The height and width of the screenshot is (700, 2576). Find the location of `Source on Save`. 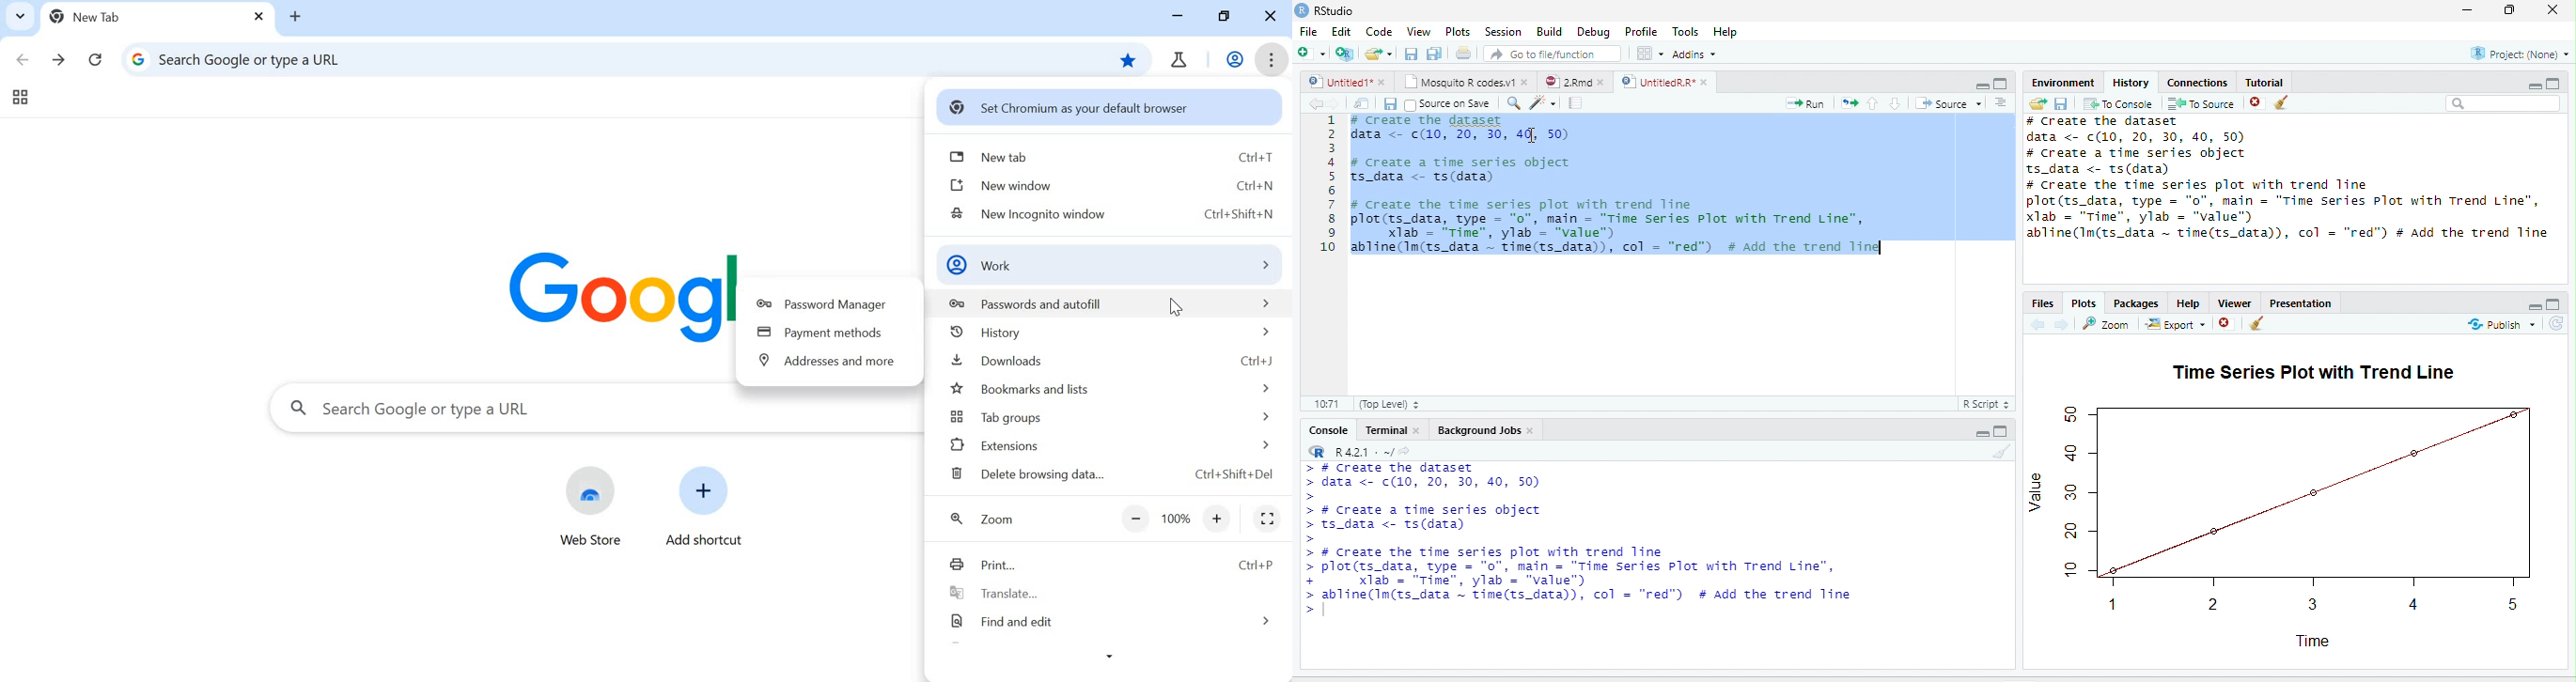

Source on Save is located at coordinates (1447, 103).